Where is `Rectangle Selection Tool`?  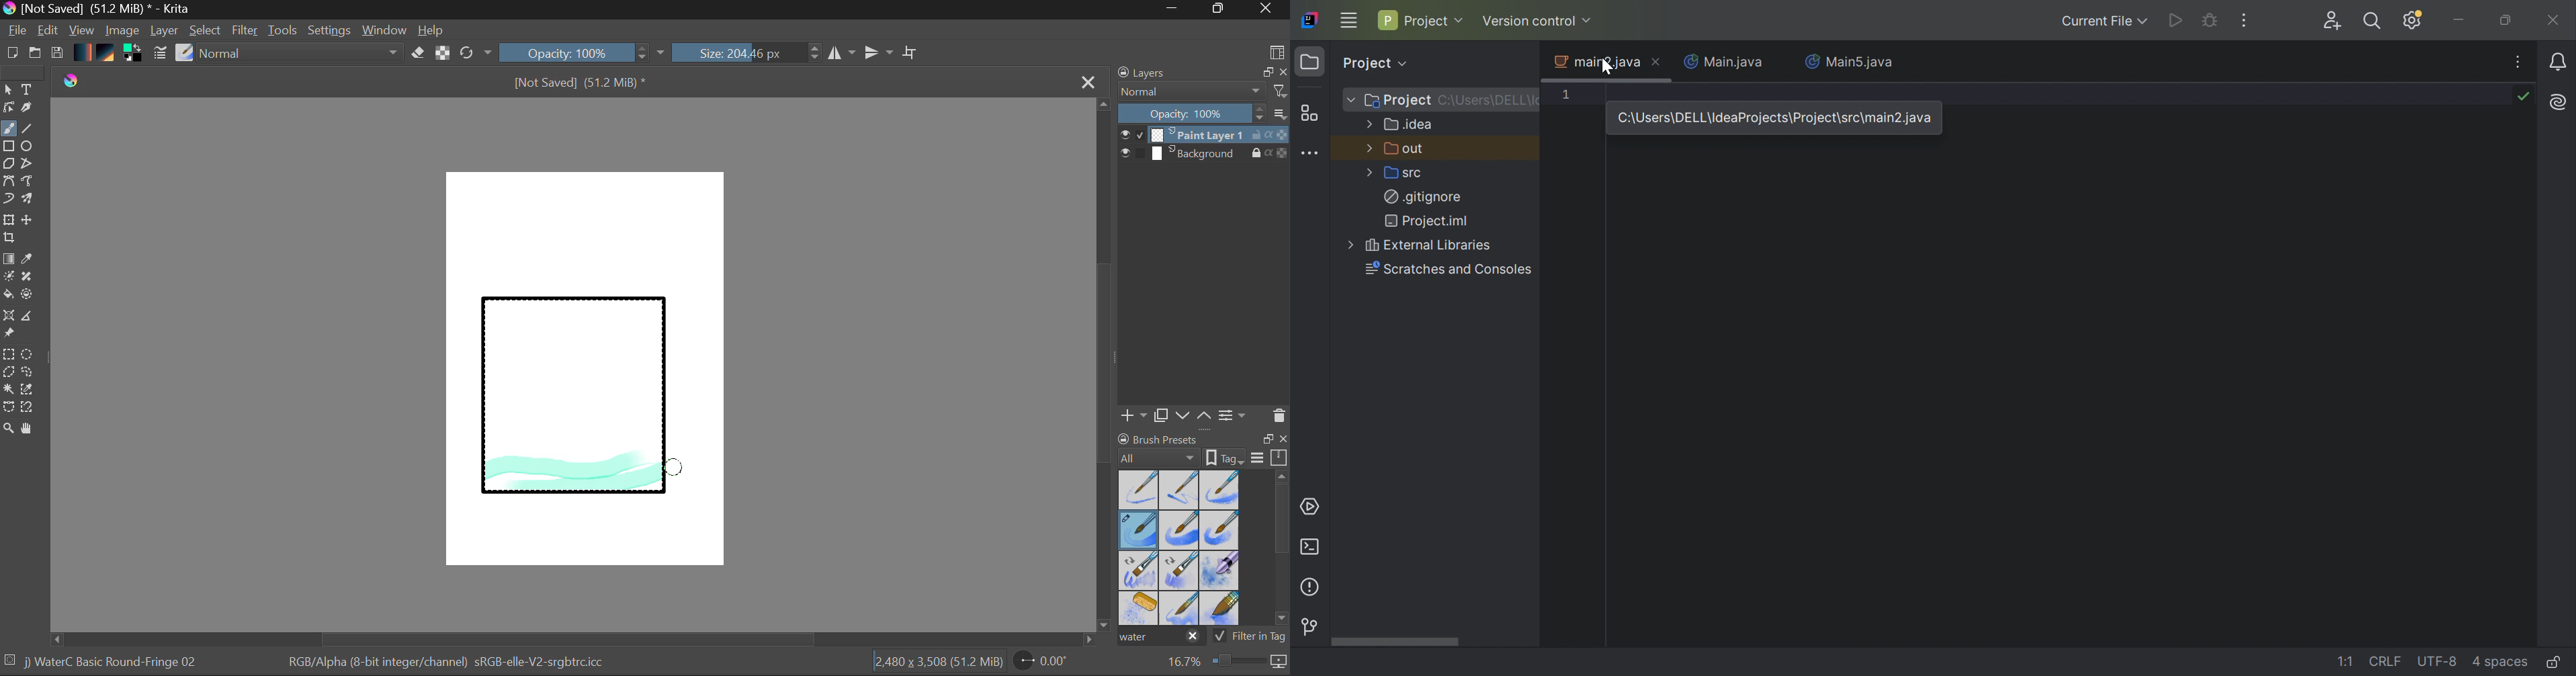 Rectangle Selection Tool is located at coordinates (8, 356).